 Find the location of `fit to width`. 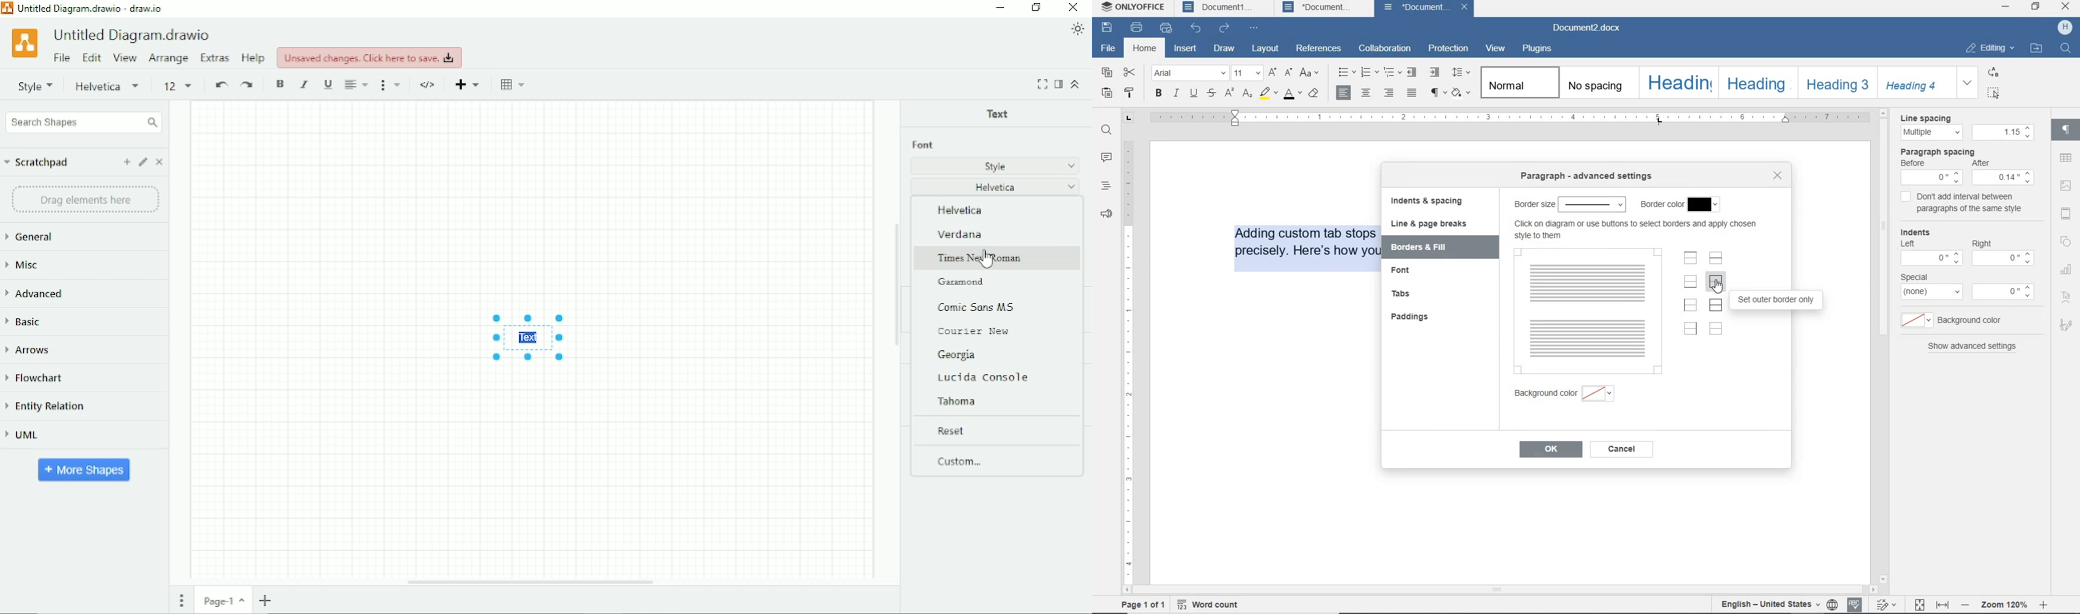

fit to width is located at coordinates (1941, 603).